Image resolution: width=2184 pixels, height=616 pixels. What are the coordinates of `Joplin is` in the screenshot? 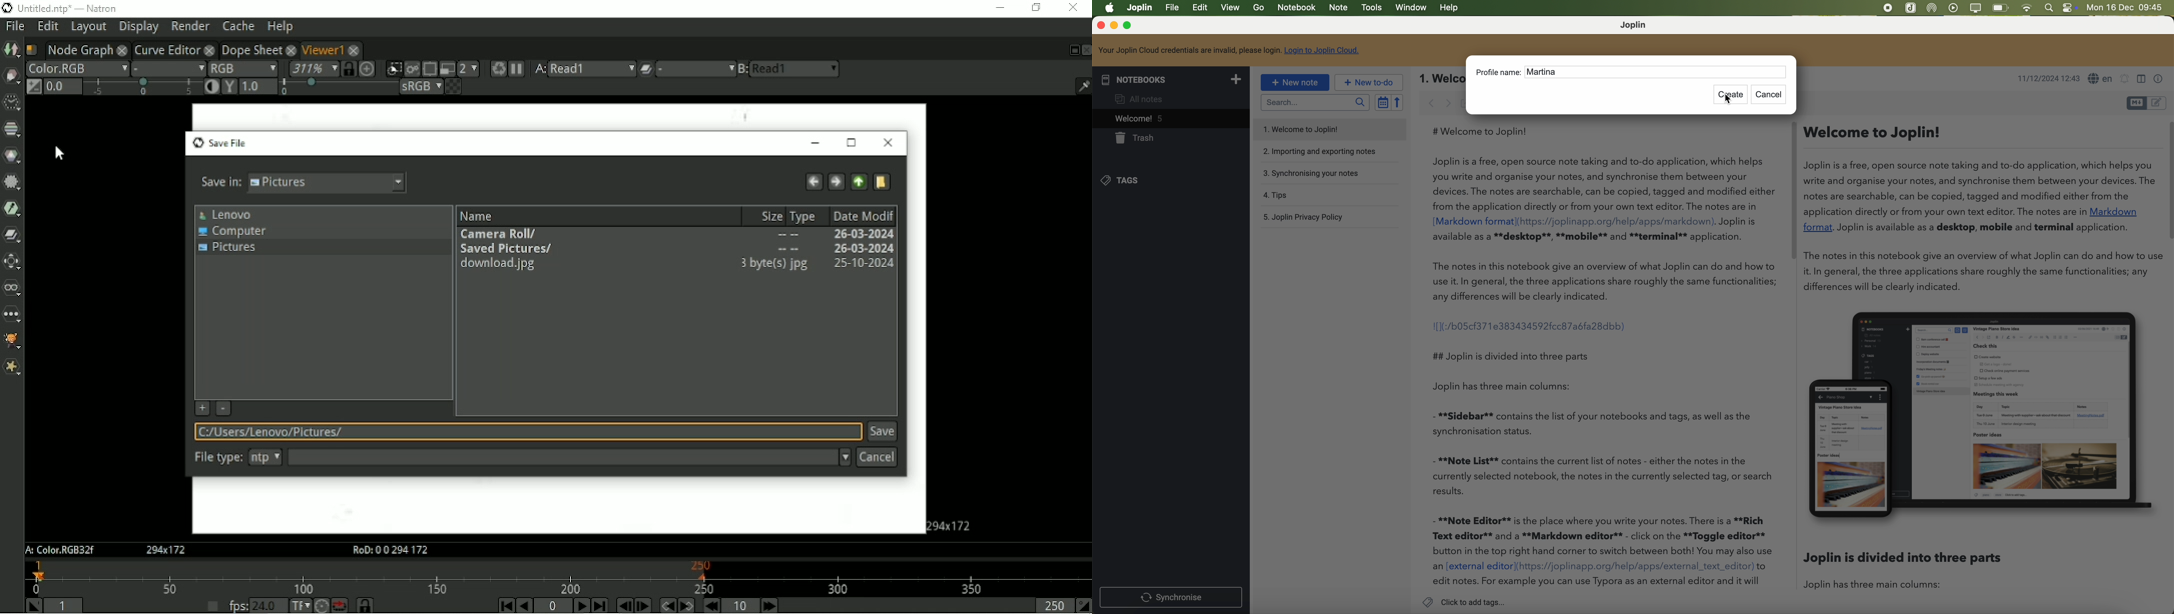 It's located at (1738, 222).